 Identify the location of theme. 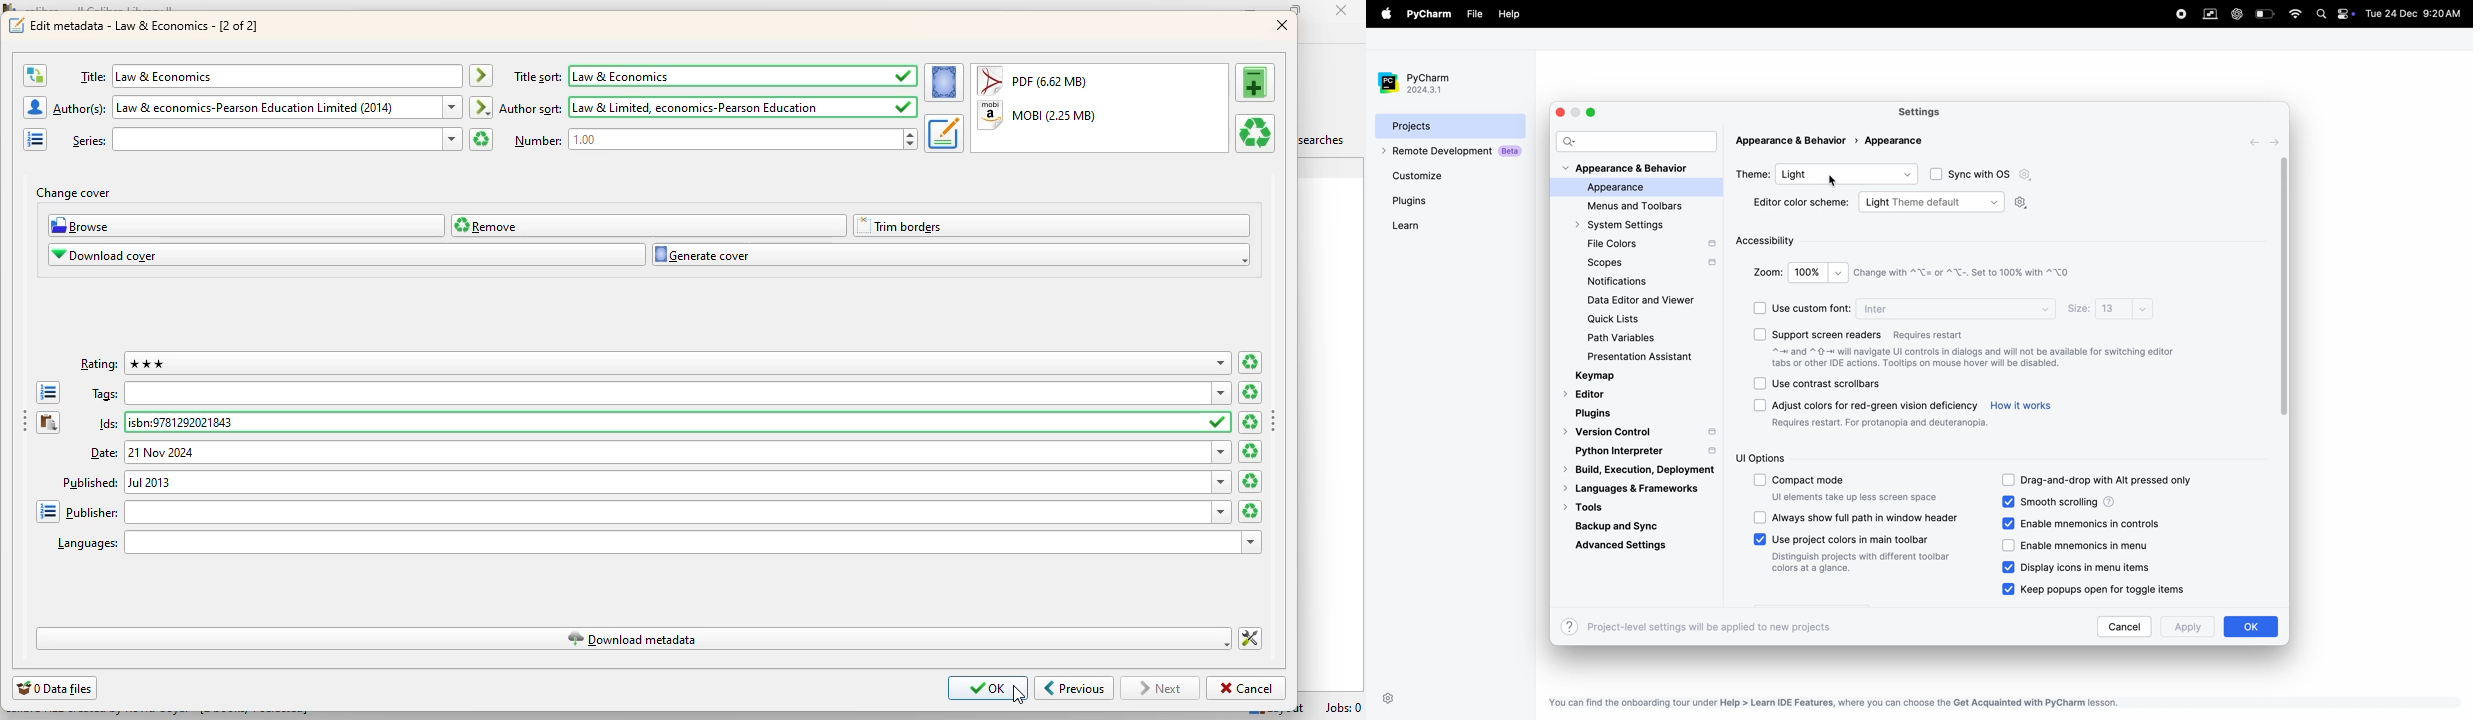
(1752, 173).